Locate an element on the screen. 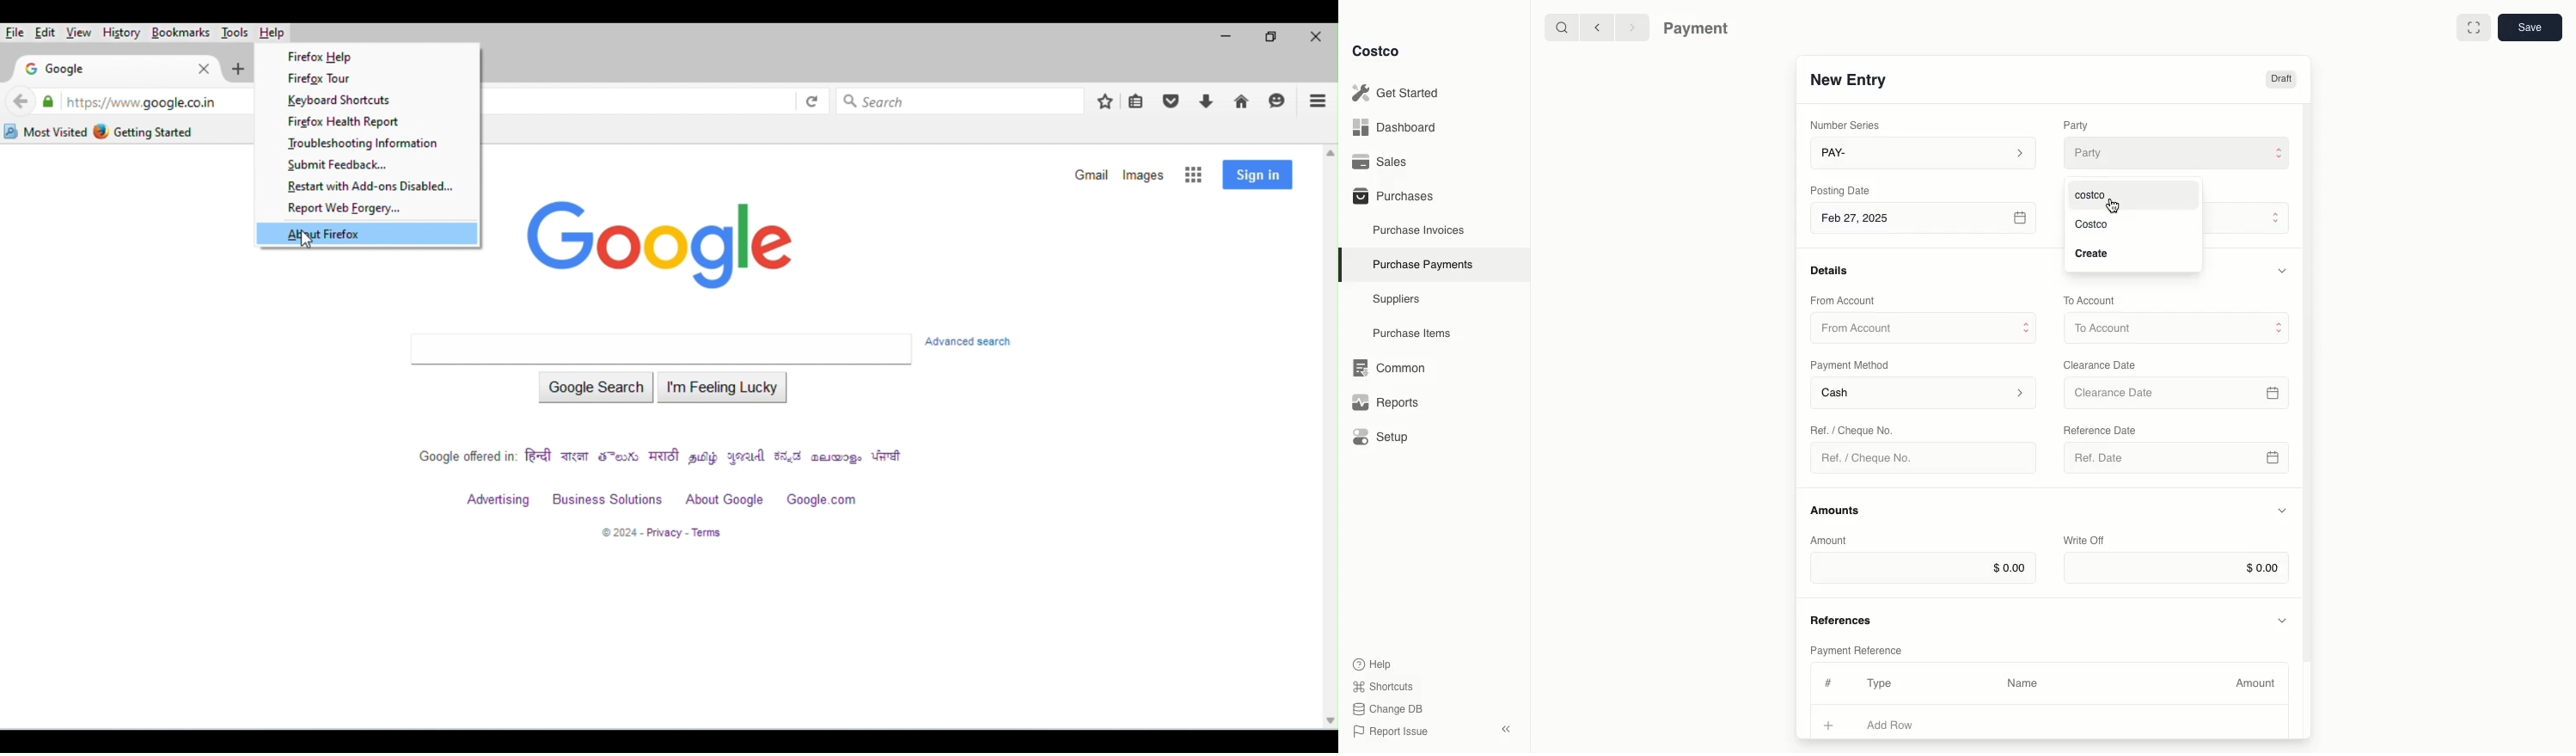 The image size is (2576, 756). bookmarks is located at coordinates (181, 33).